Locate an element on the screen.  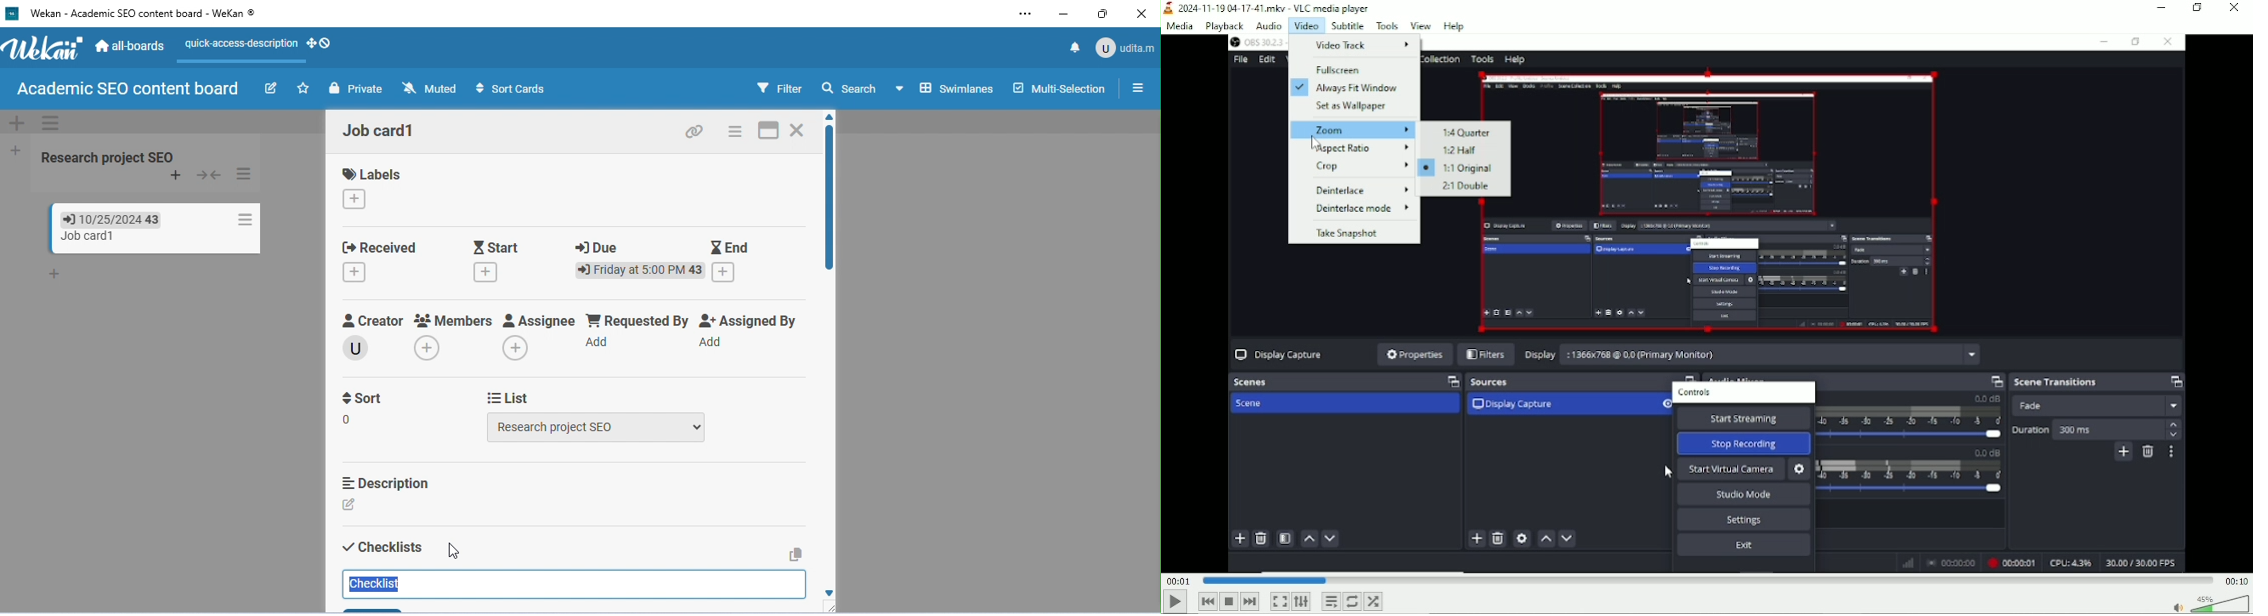
Take snapshot is located at coordinates (1355, 232).